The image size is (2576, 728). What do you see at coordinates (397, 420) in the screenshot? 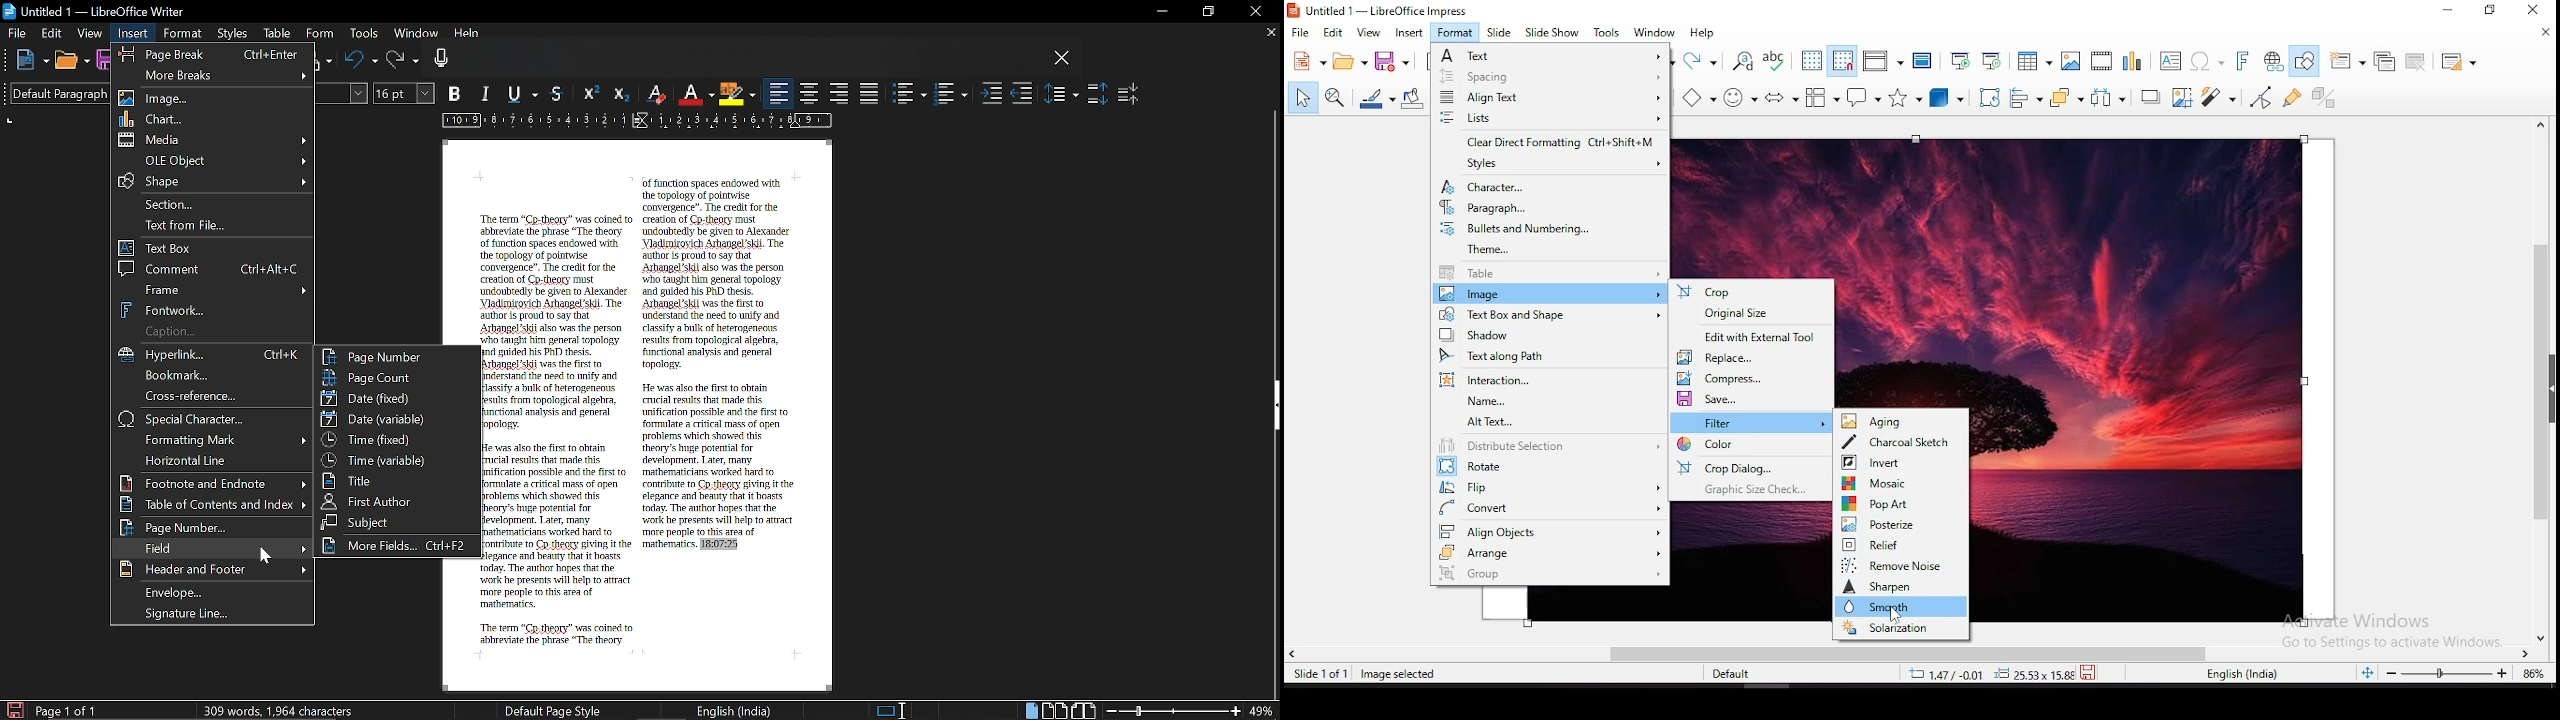
I see `Date date variable` at bounding box center [397, 420].